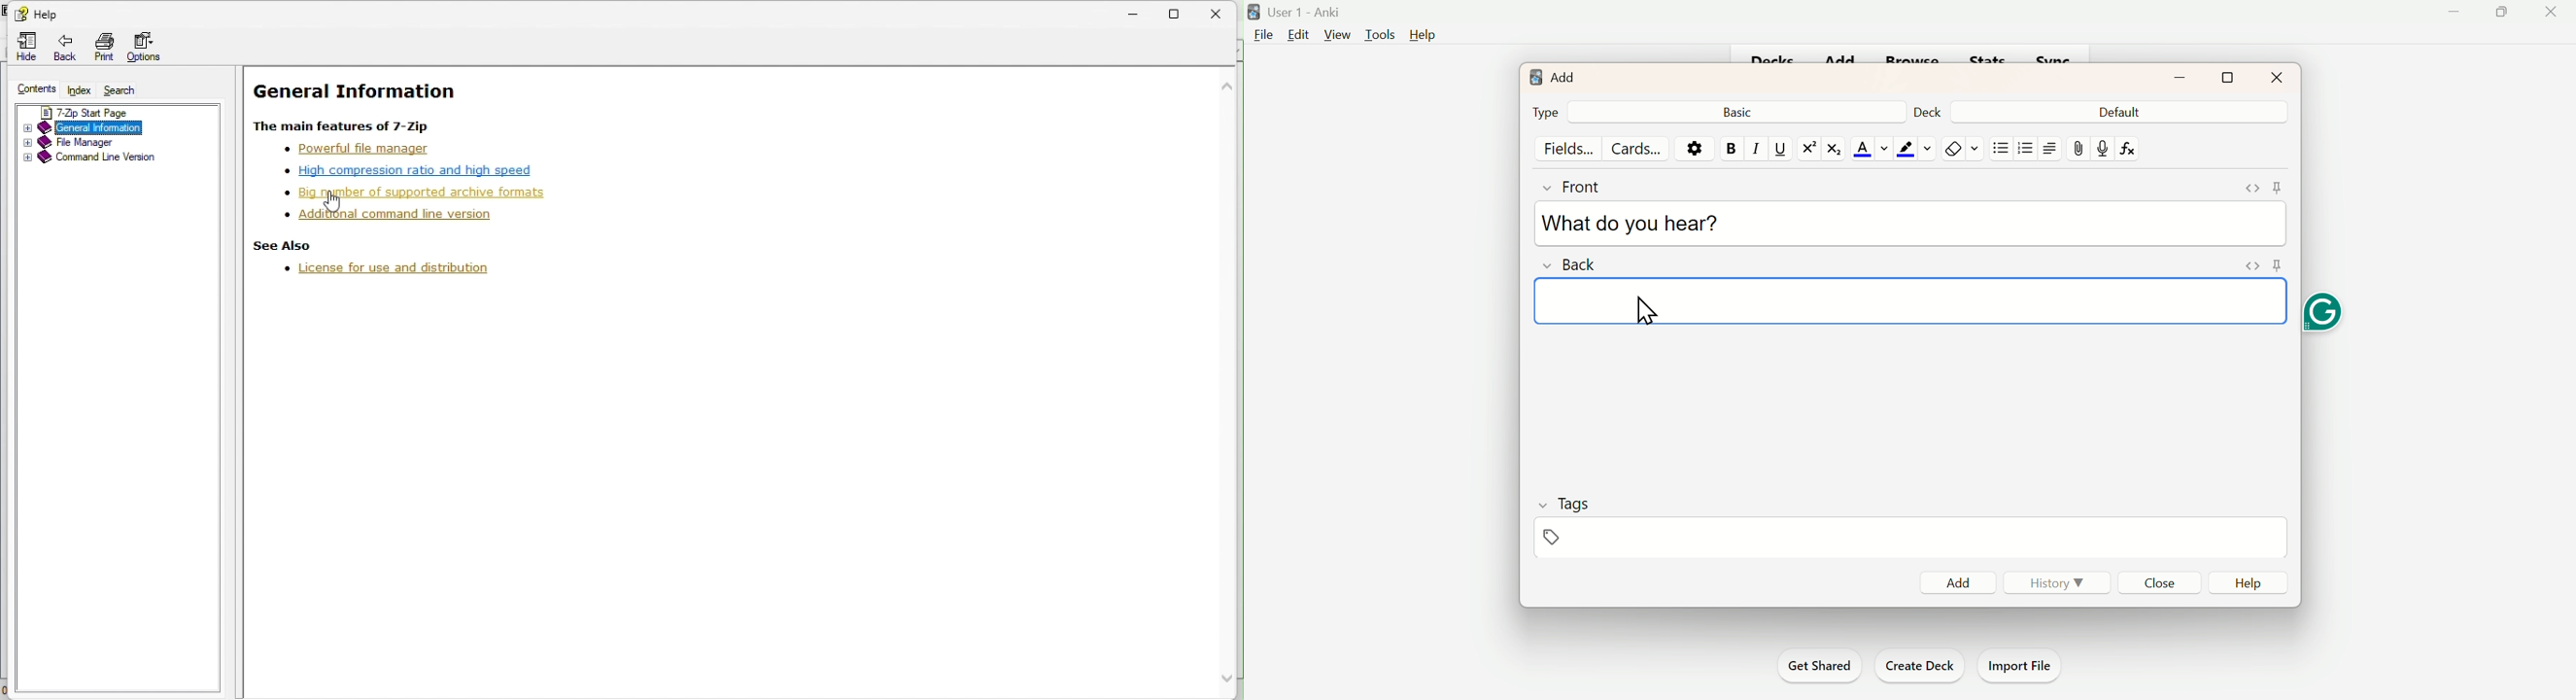  Describe the element at coordinates (2251, 581) in the screenshot. I see `Help` at that location.